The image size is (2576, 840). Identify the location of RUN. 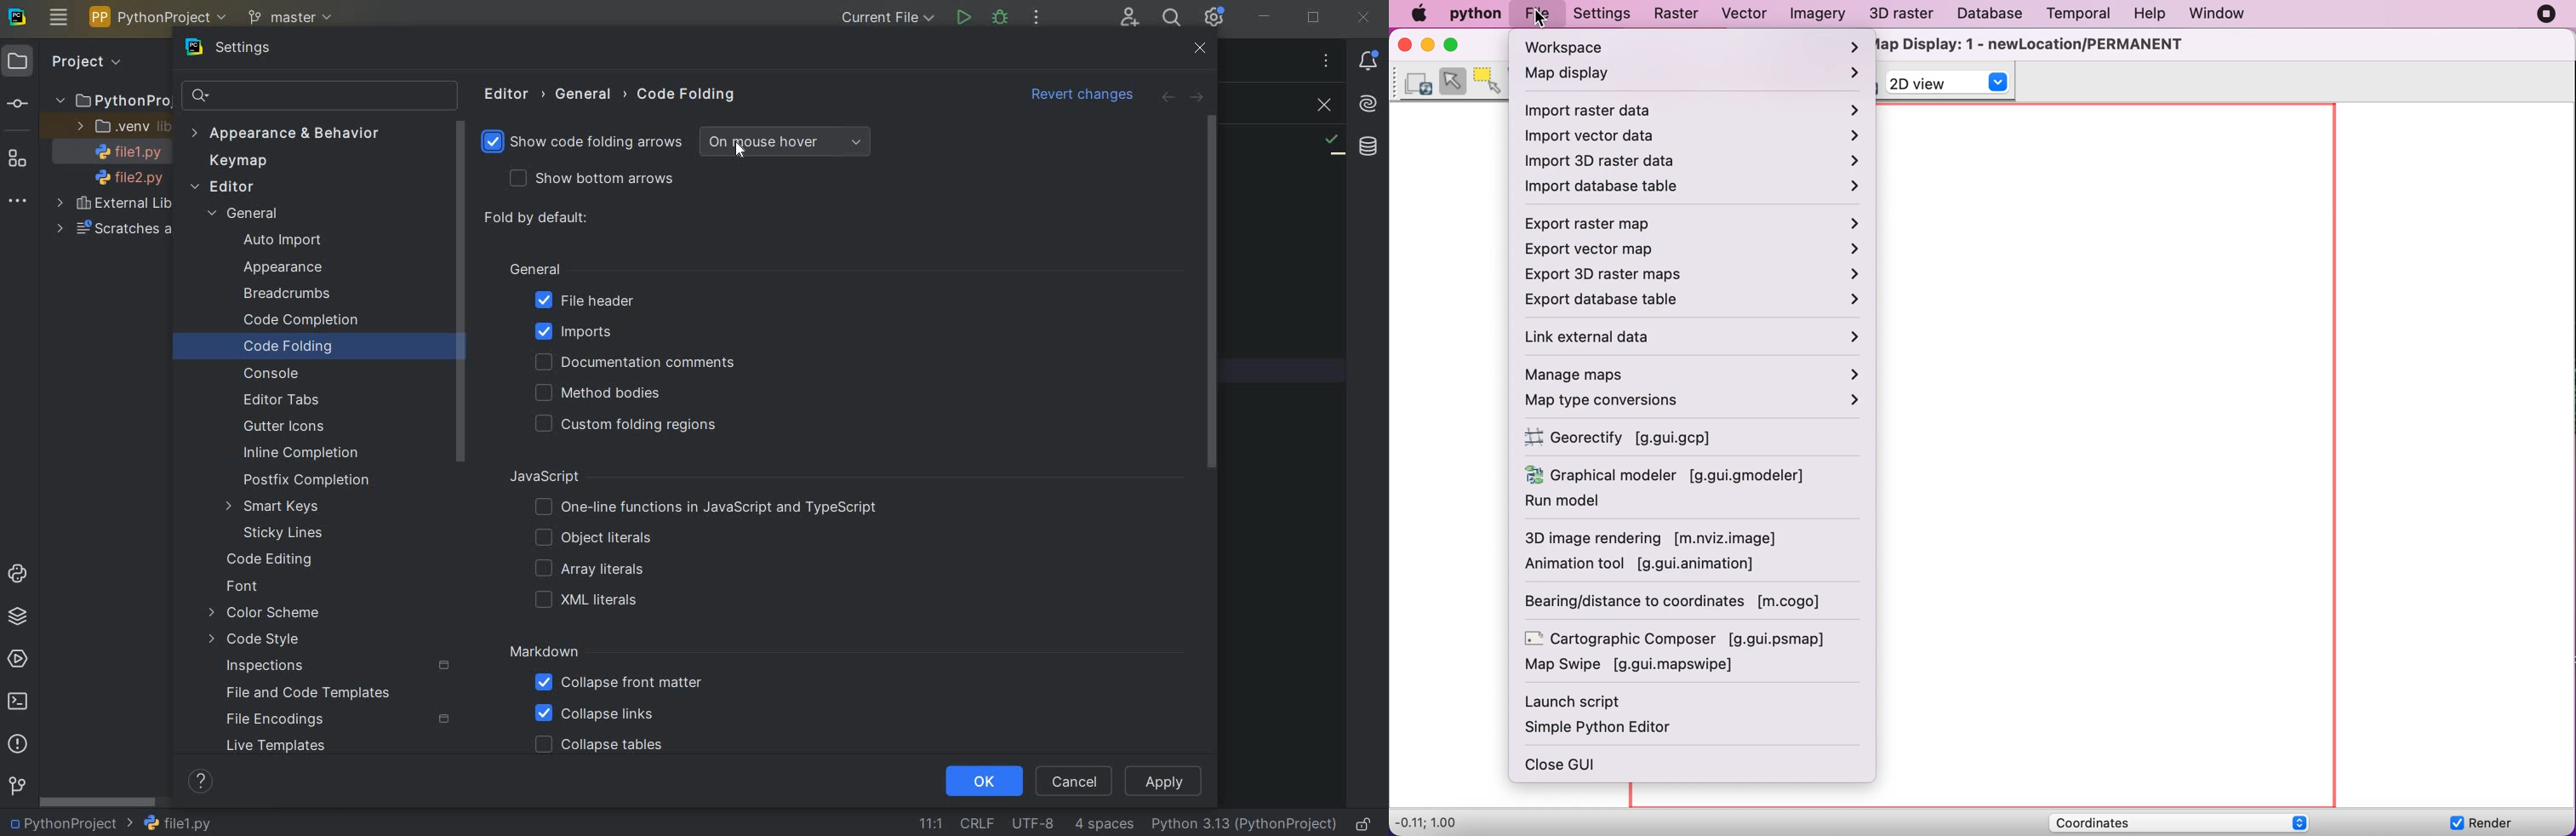
(962, 17).